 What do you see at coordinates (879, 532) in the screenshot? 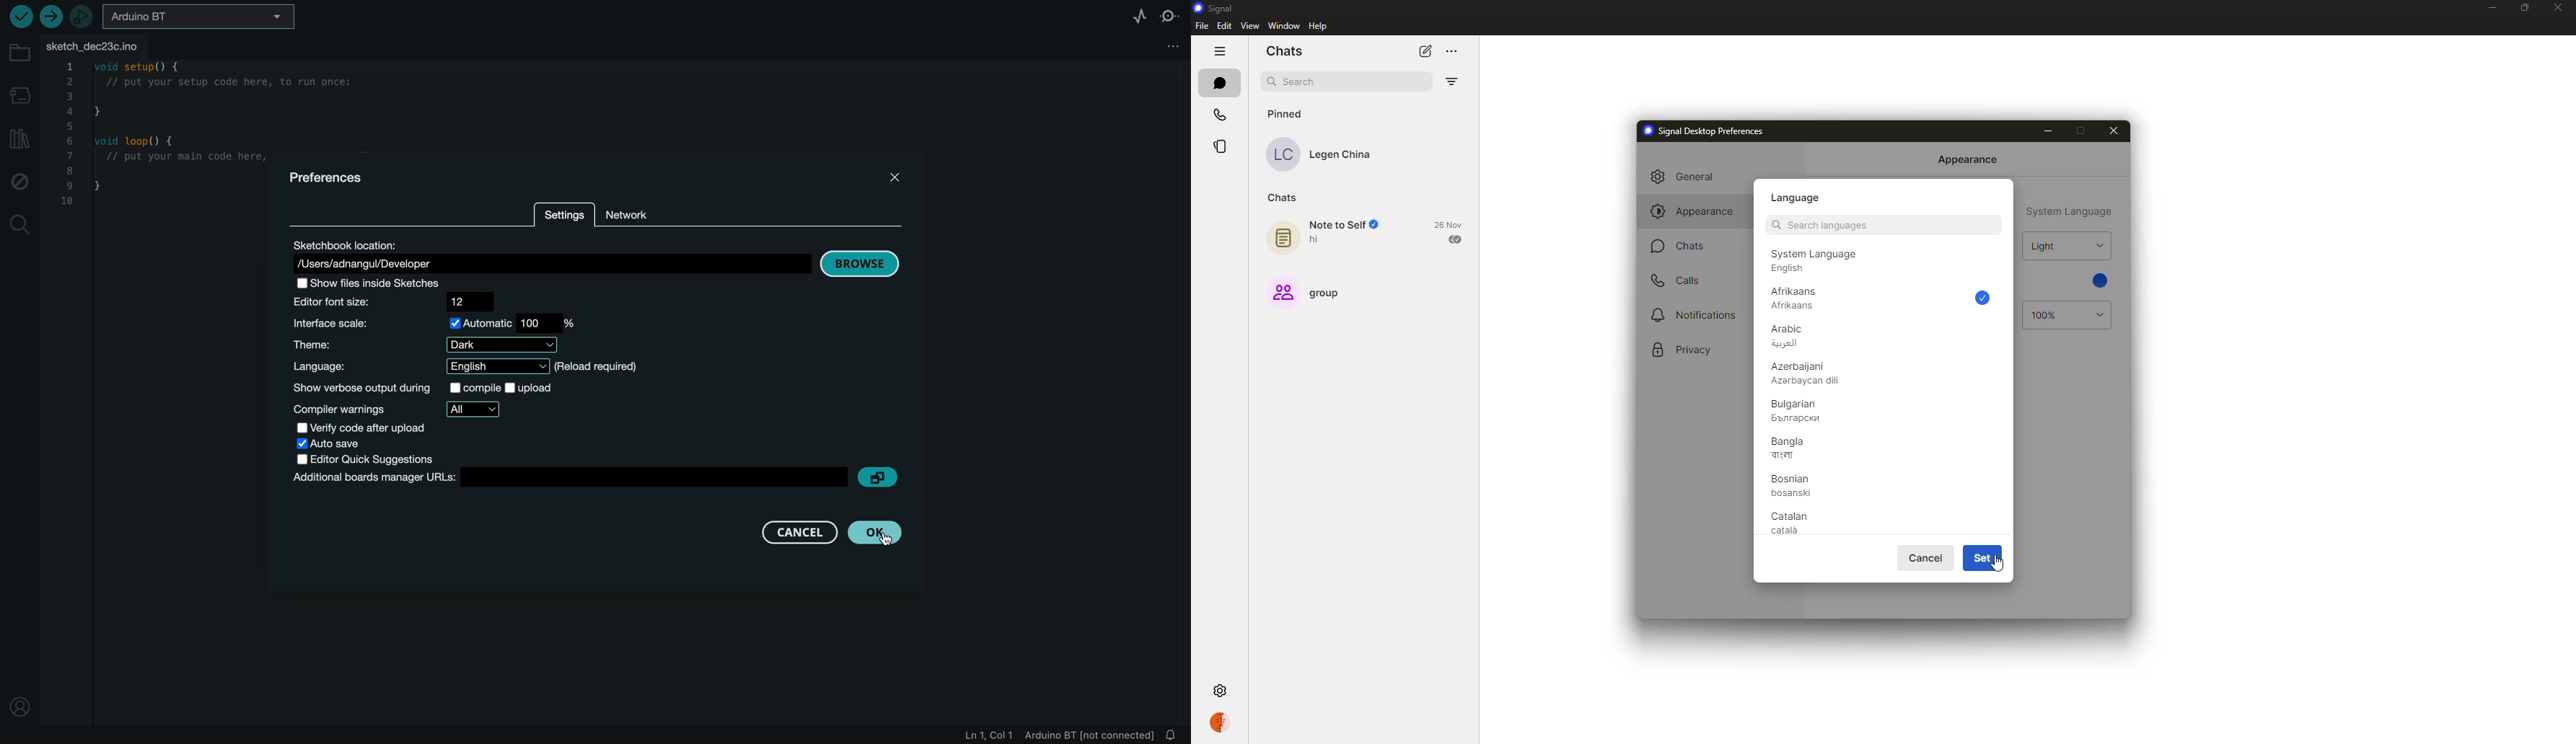
I see `ok ` at bounding box center [879, 532].